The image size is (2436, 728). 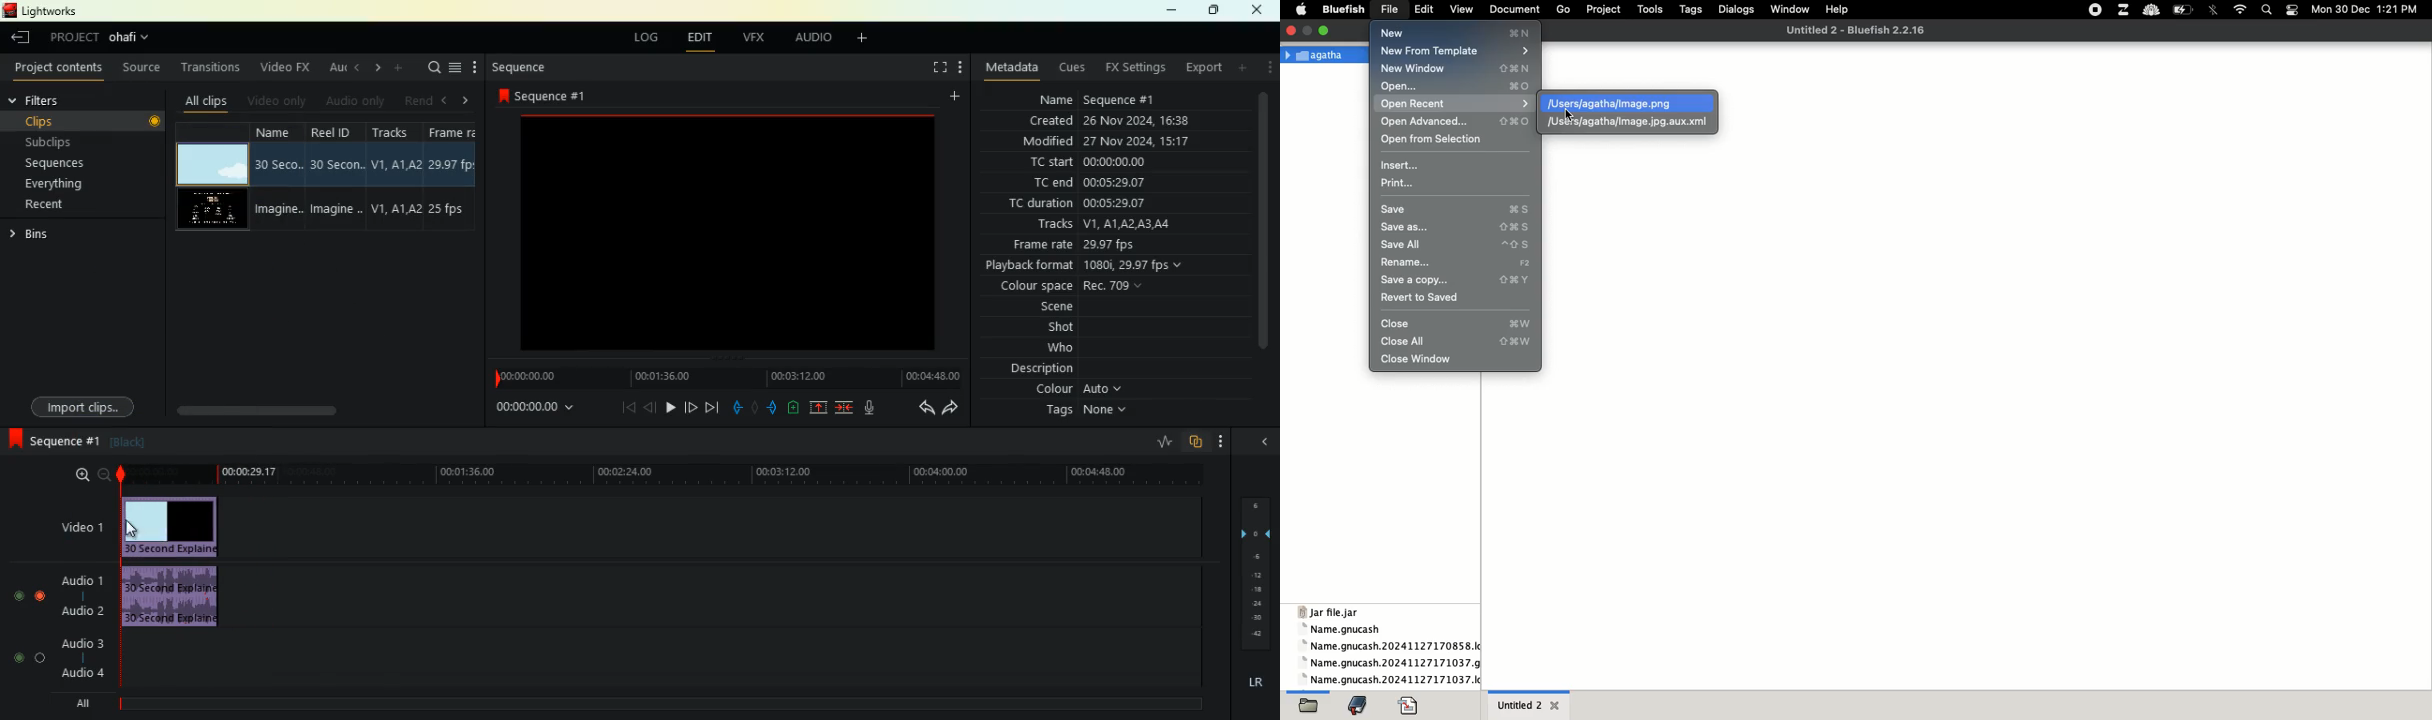 I want to click on pull, so click(x=734, y=408).